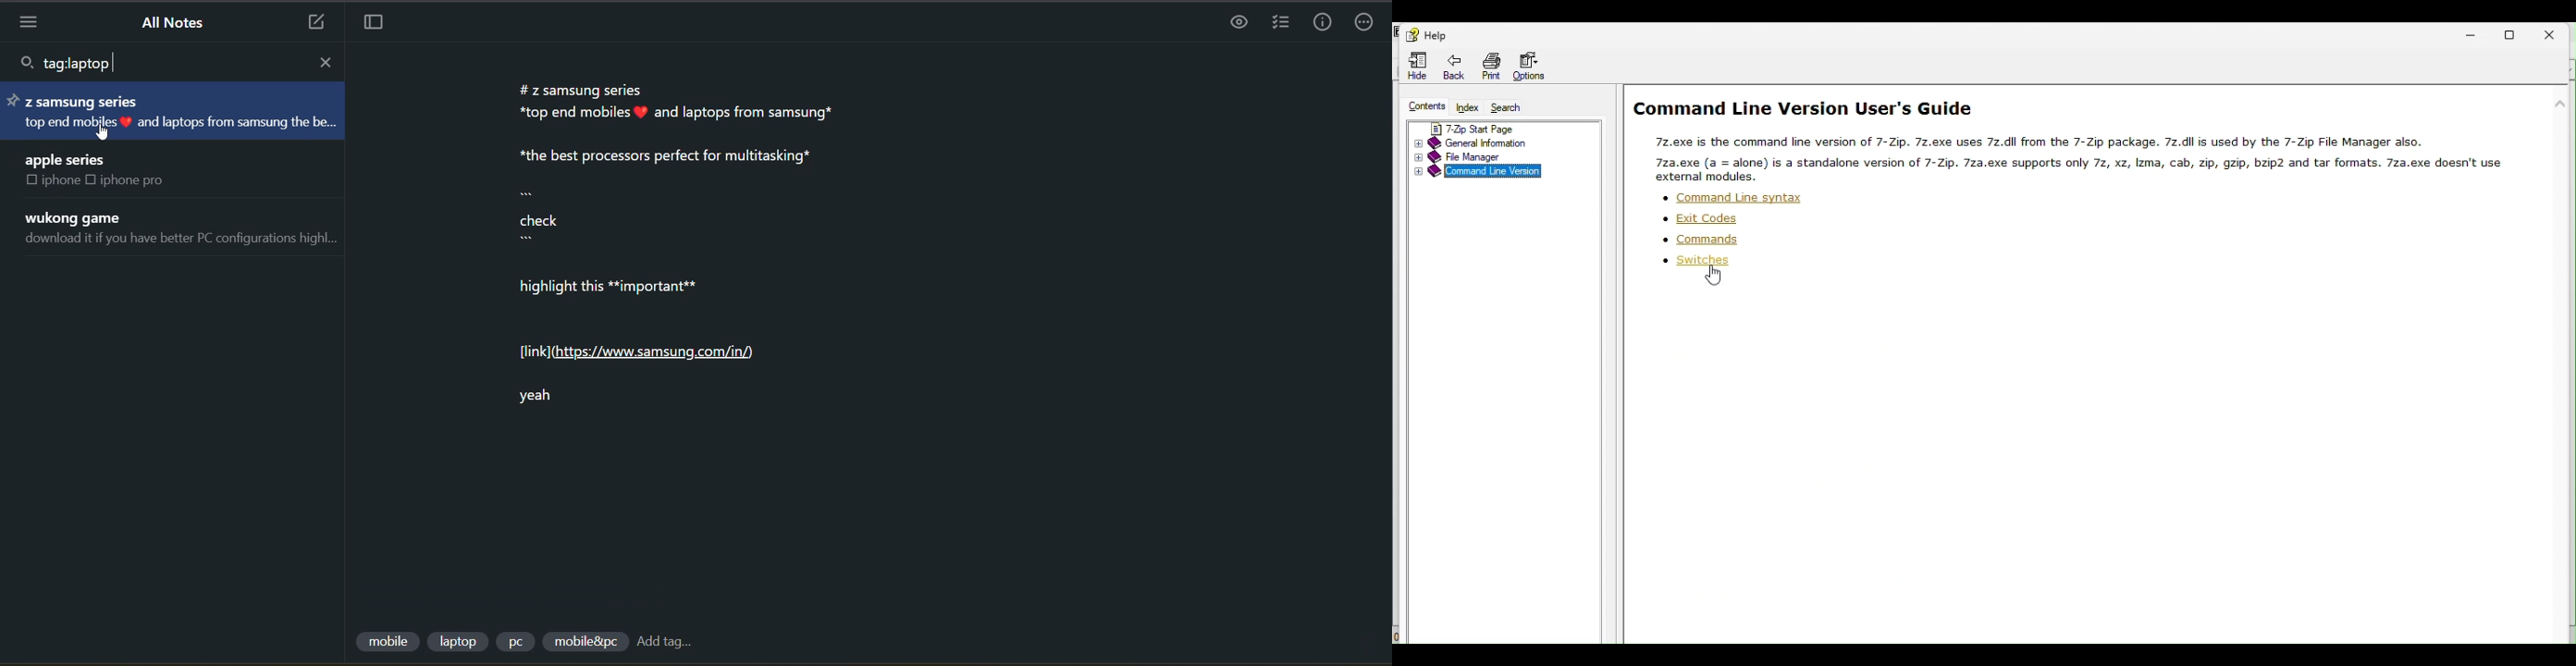  Describe the element at coordinates (2475, 32) in the screenshot. I see `Minimise` at that location.